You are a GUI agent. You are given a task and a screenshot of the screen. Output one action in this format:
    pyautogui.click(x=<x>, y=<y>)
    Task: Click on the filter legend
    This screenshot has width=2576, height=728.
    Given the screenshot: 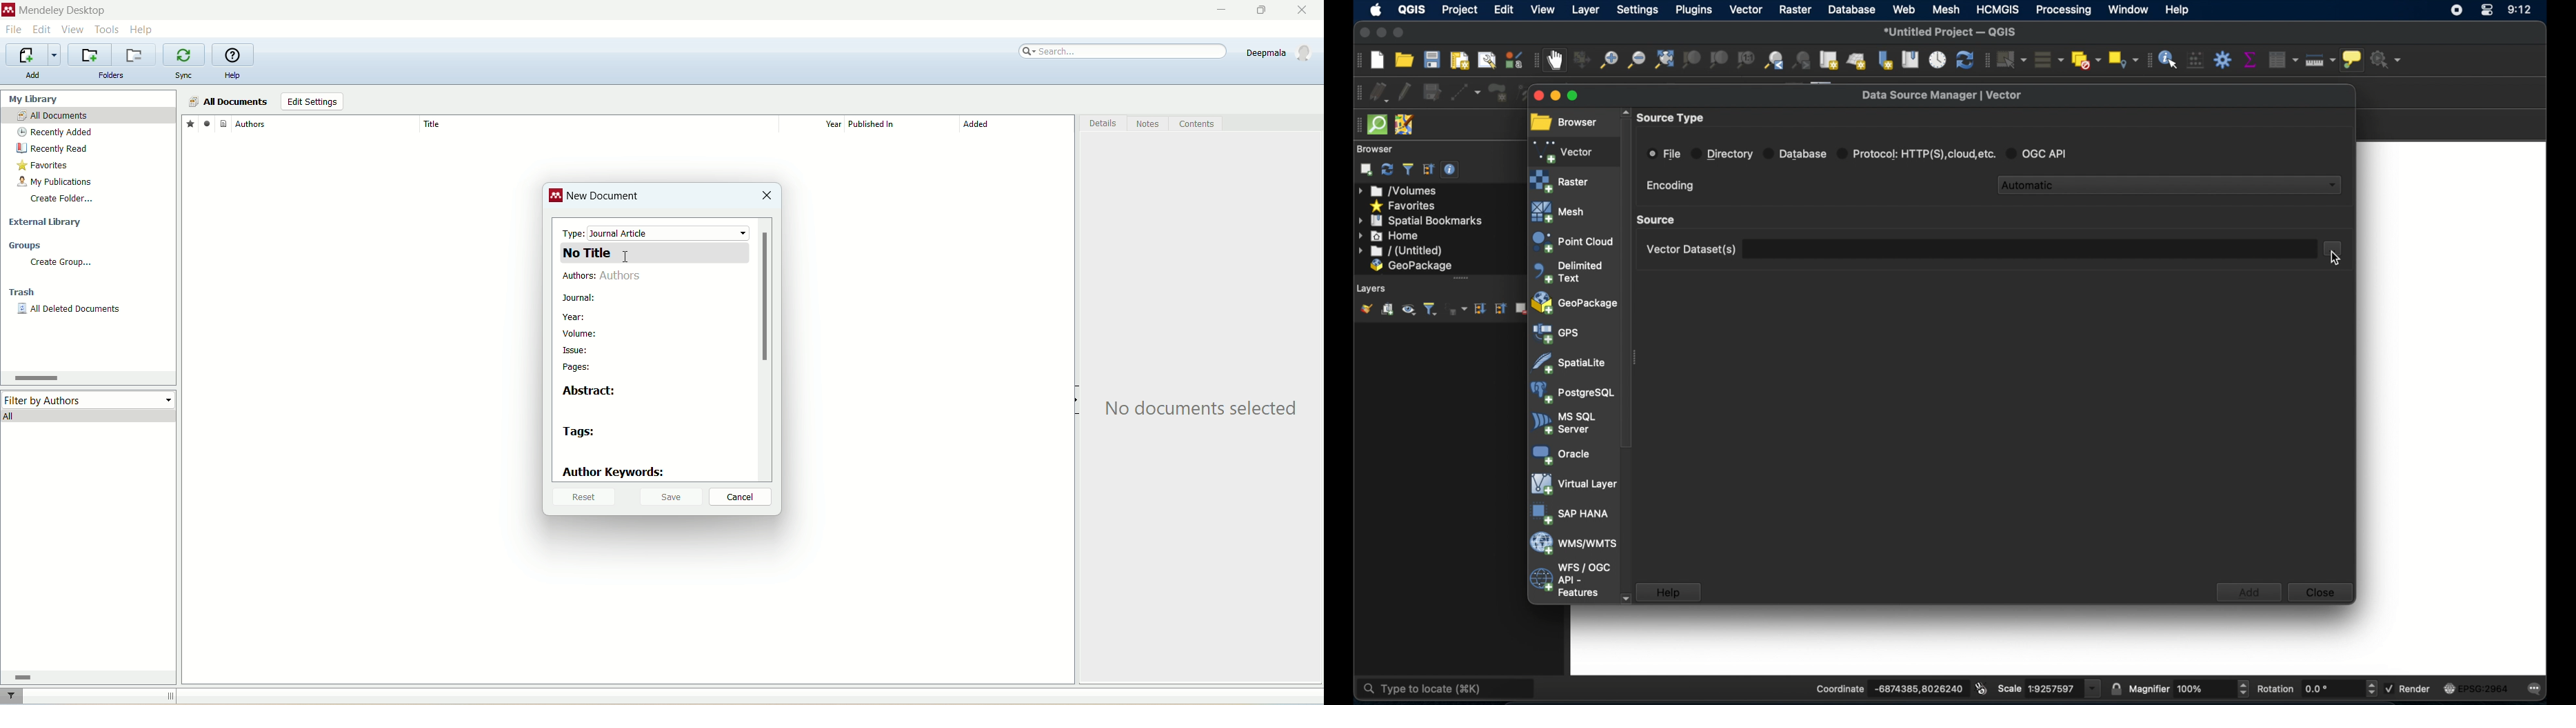 What is the action you would take?
    pyautogui.click(x=1432, y=309)
    